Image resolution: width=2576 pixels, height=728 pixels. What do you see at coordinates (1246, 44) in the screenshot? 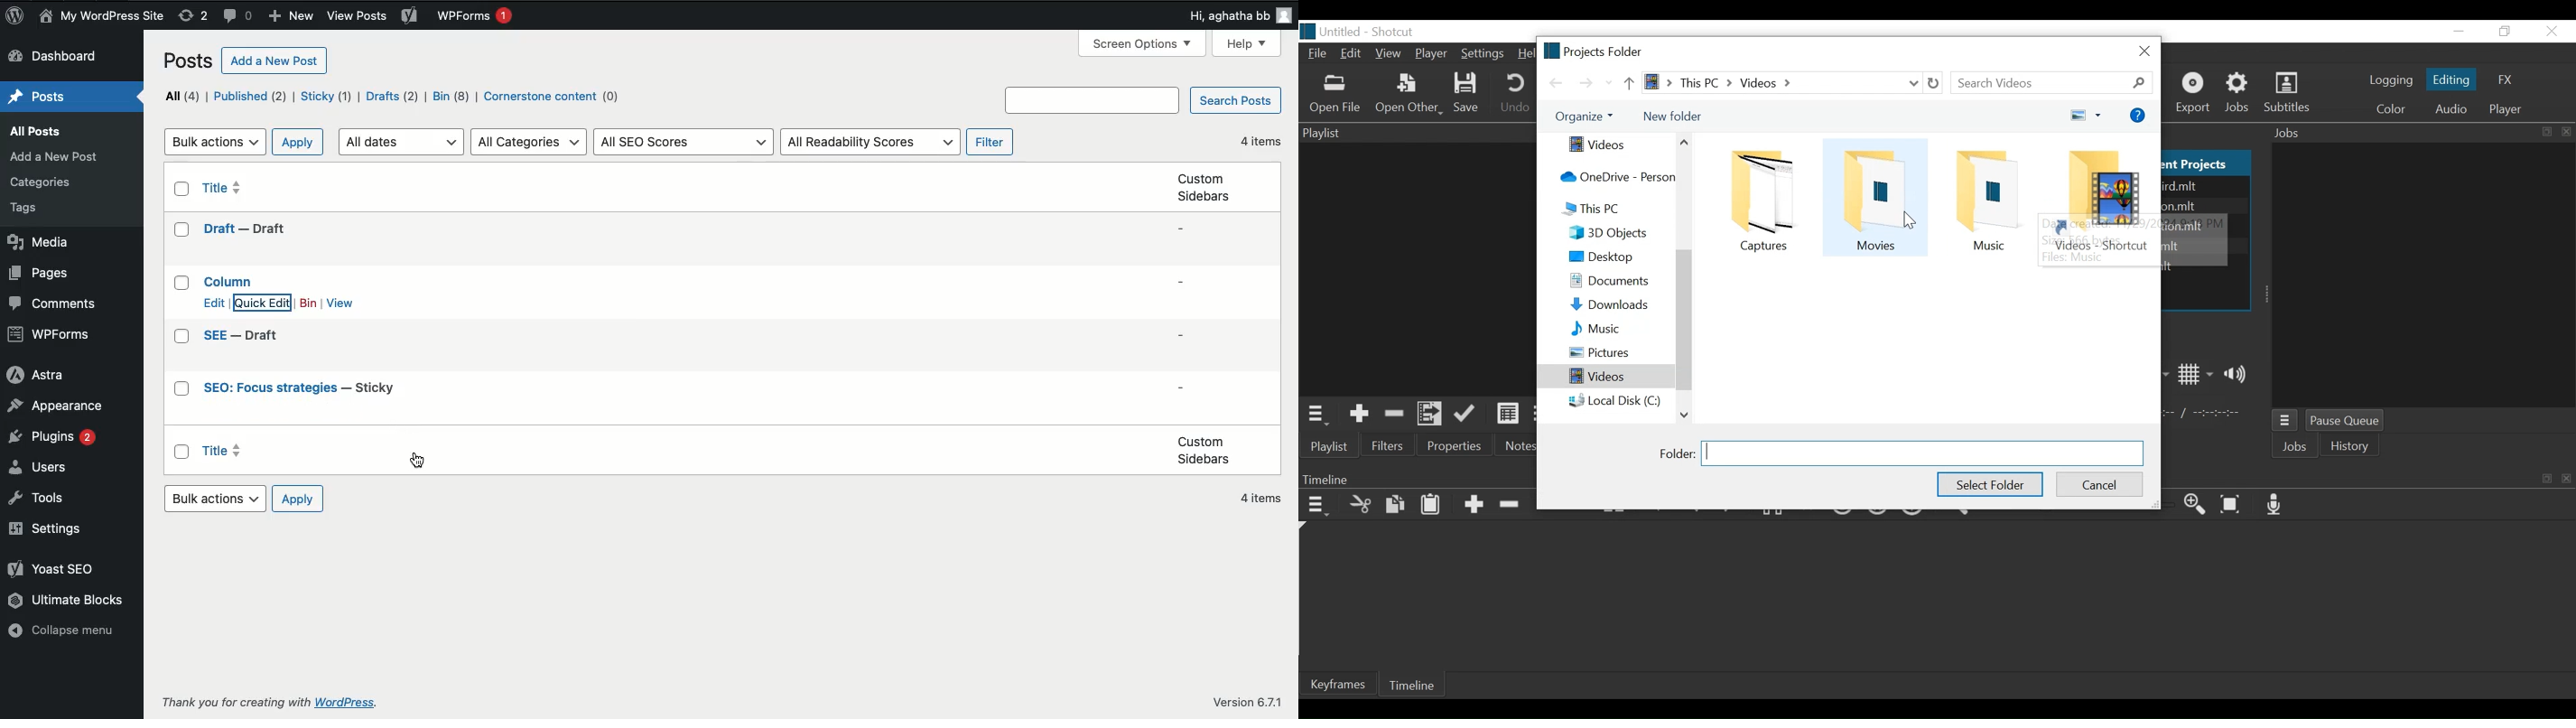
I see `Help` at bounding box center [1246, 44].